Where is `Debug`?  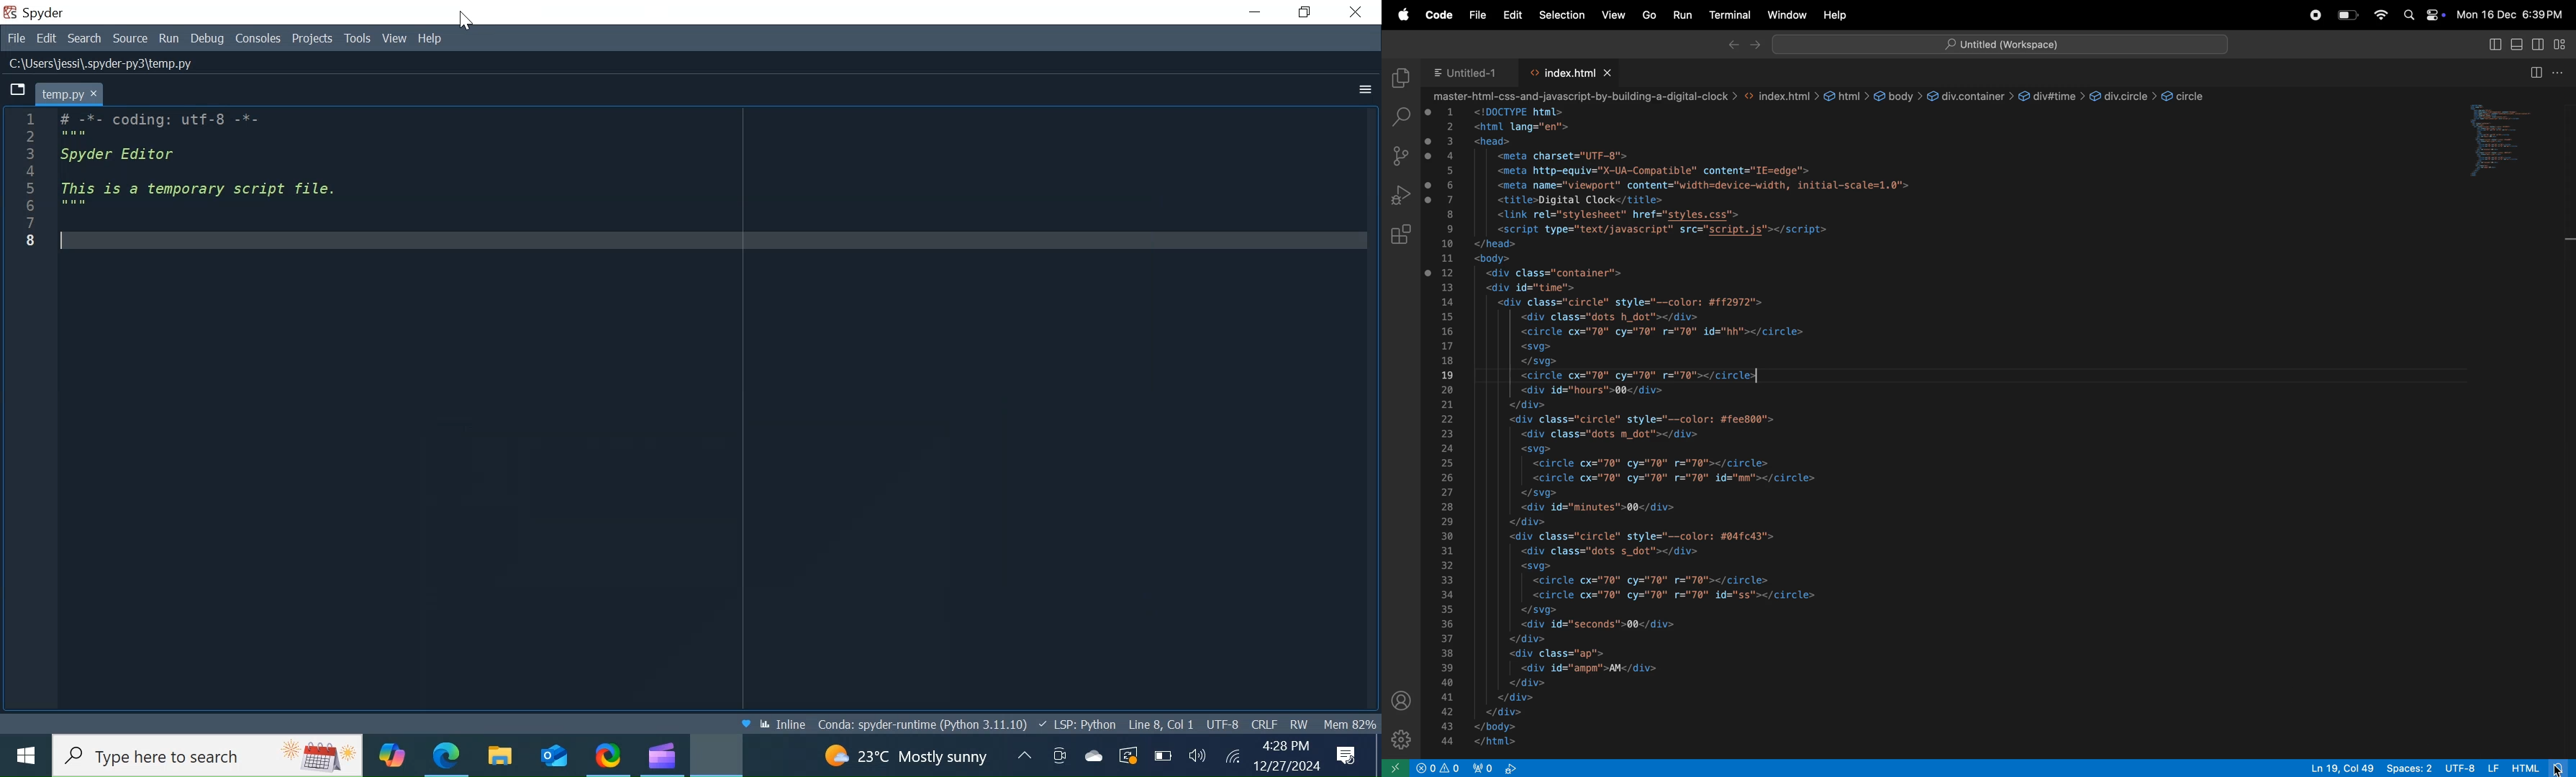 Debug is located at coordinates (209, 40).